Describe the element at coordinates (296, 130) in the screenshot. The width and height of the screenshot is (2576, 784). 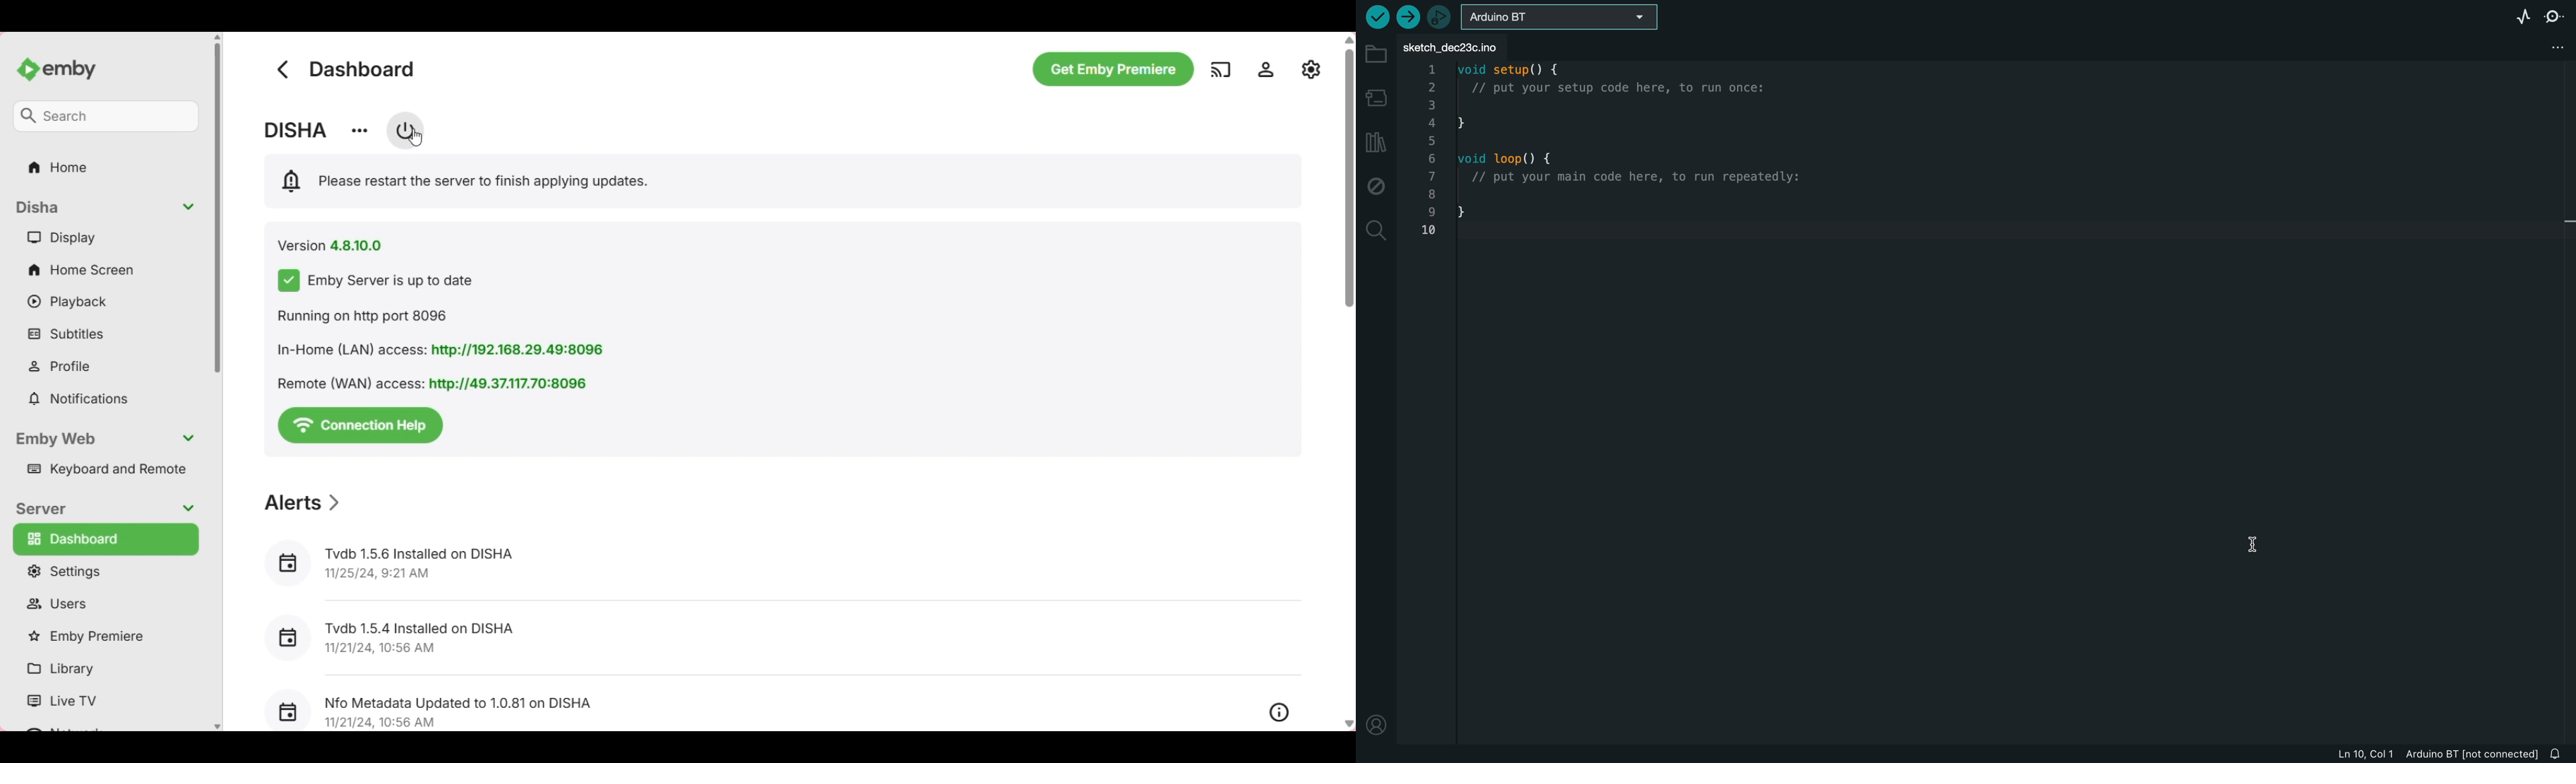
I see `Name of account holder` at that location.